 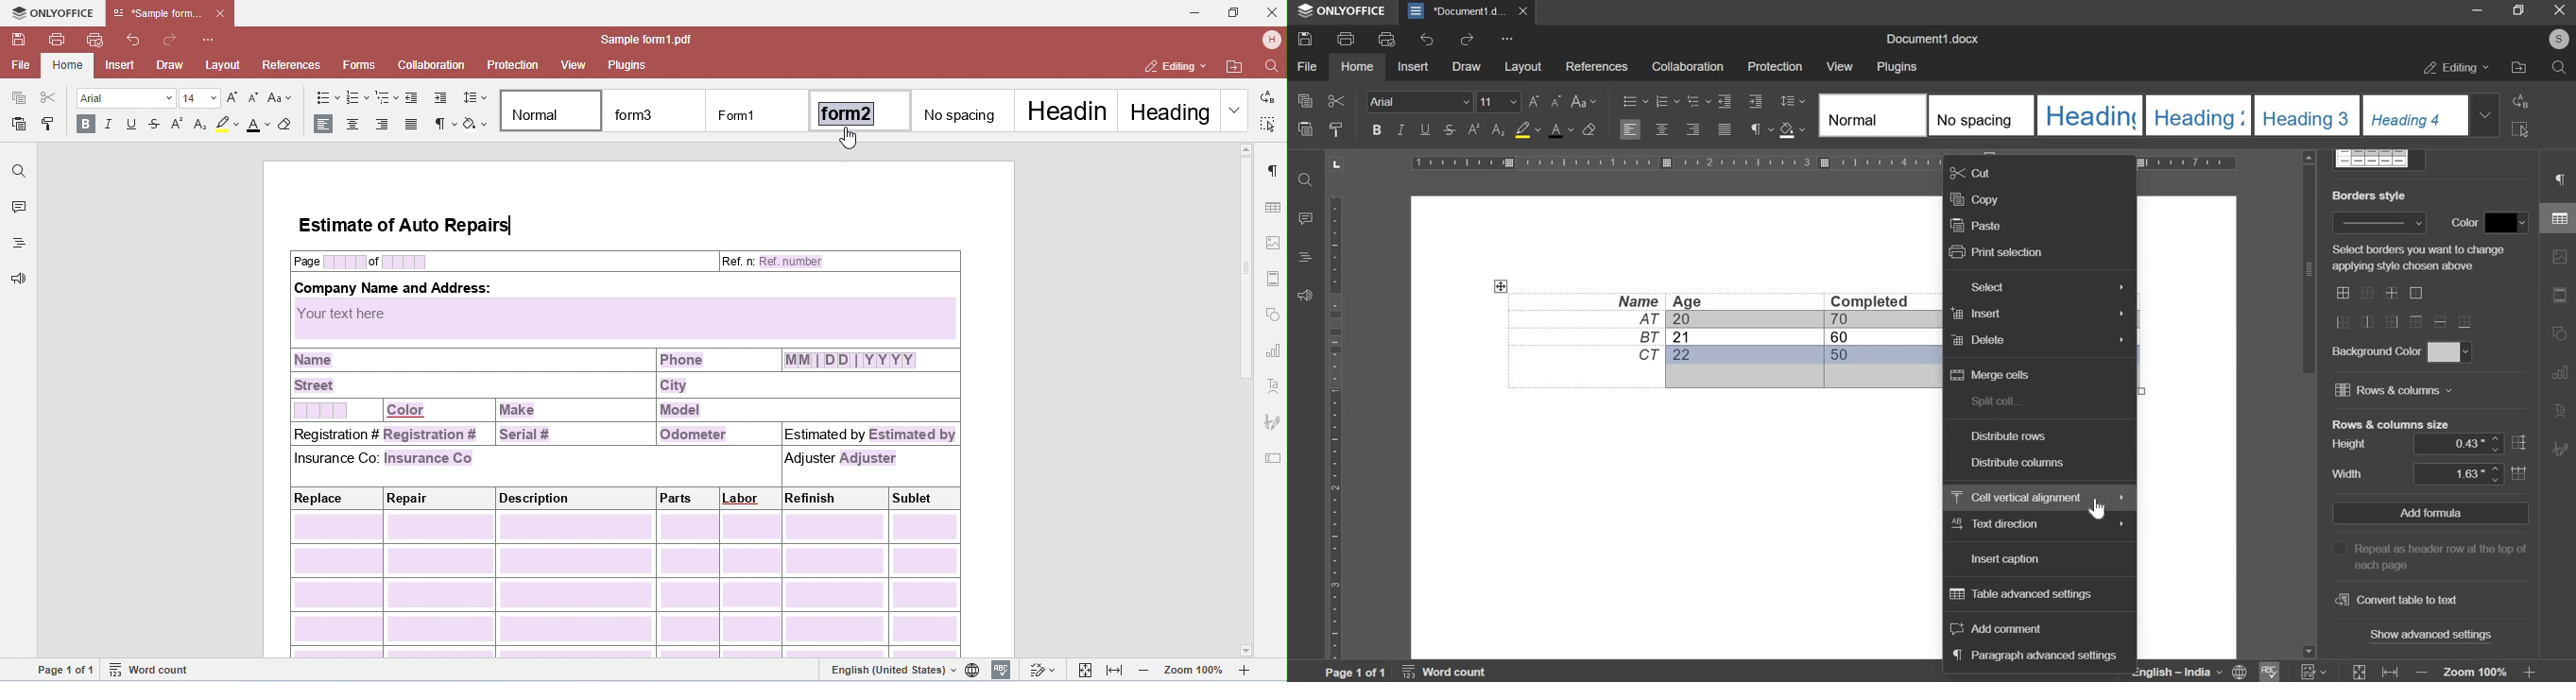 I want to click on undo, so click(x=1425, y=39).